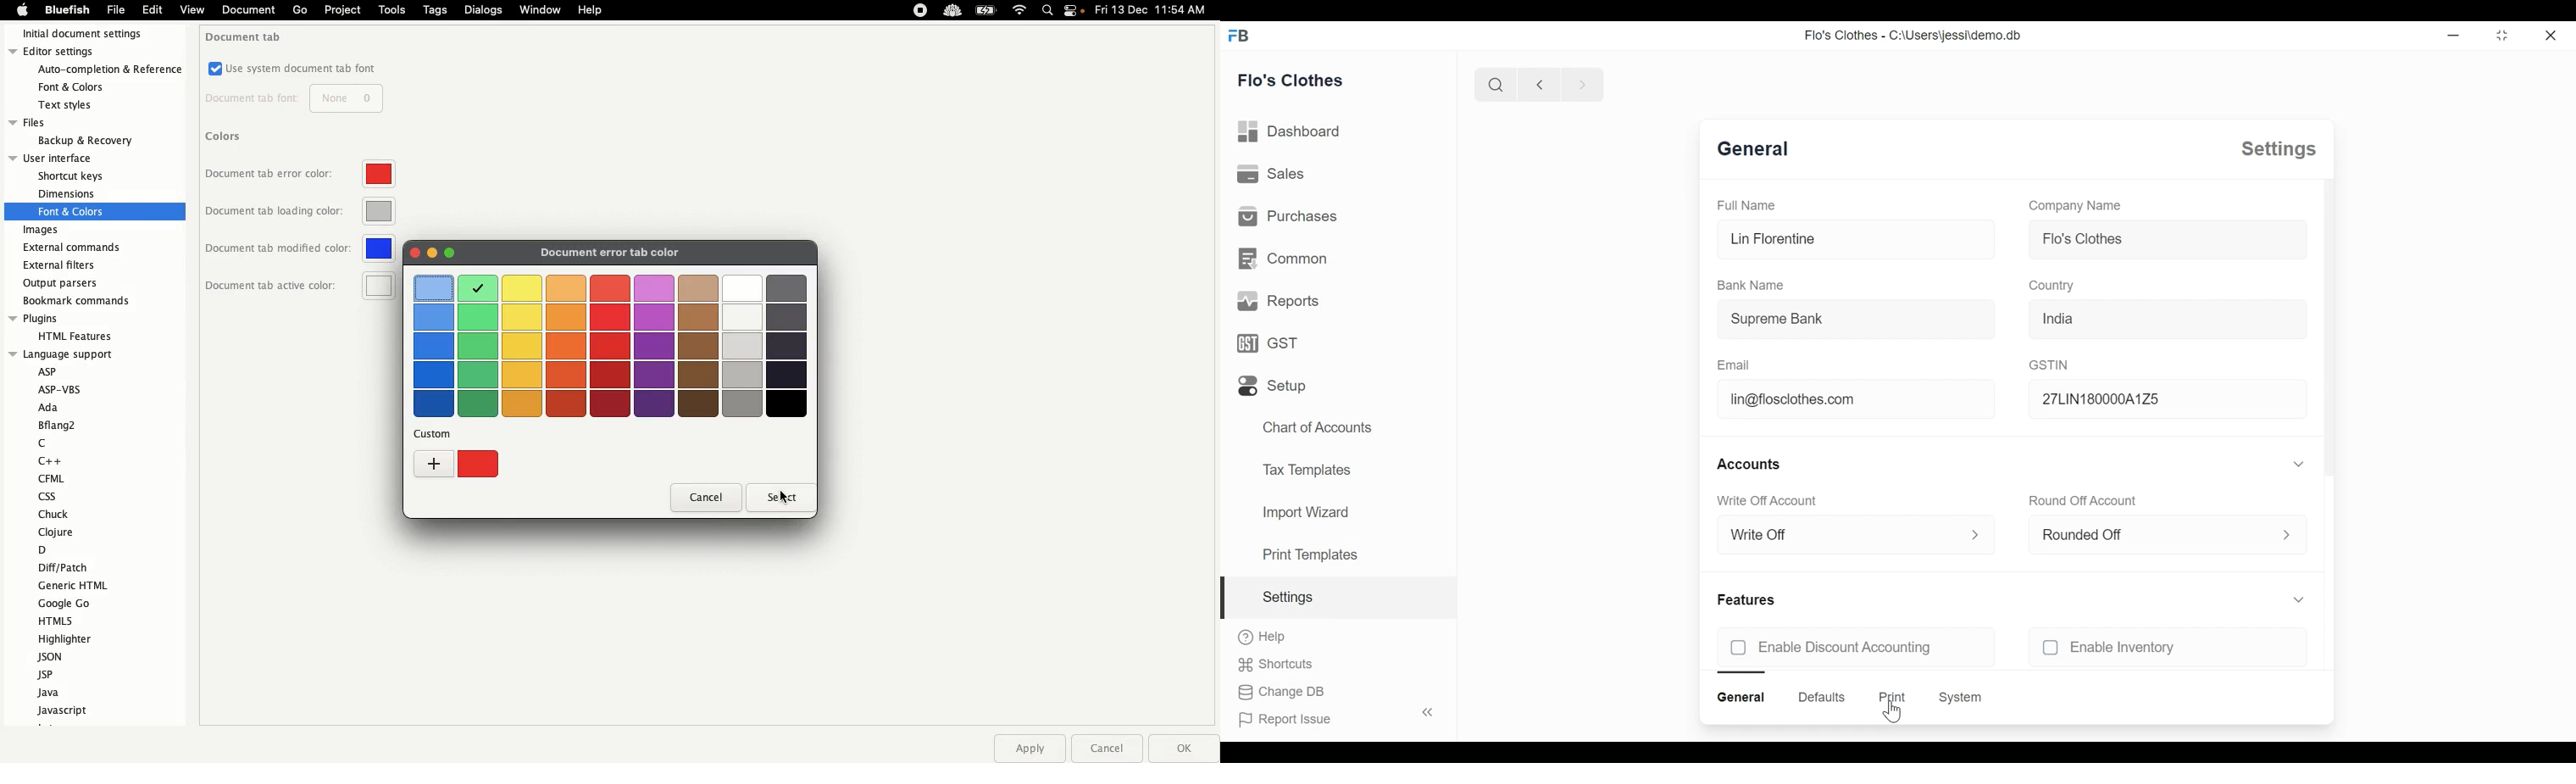 Image resolution: width=2576 pixels, height=784 pixels. I want to click on rounded off, so click(2134, 536).